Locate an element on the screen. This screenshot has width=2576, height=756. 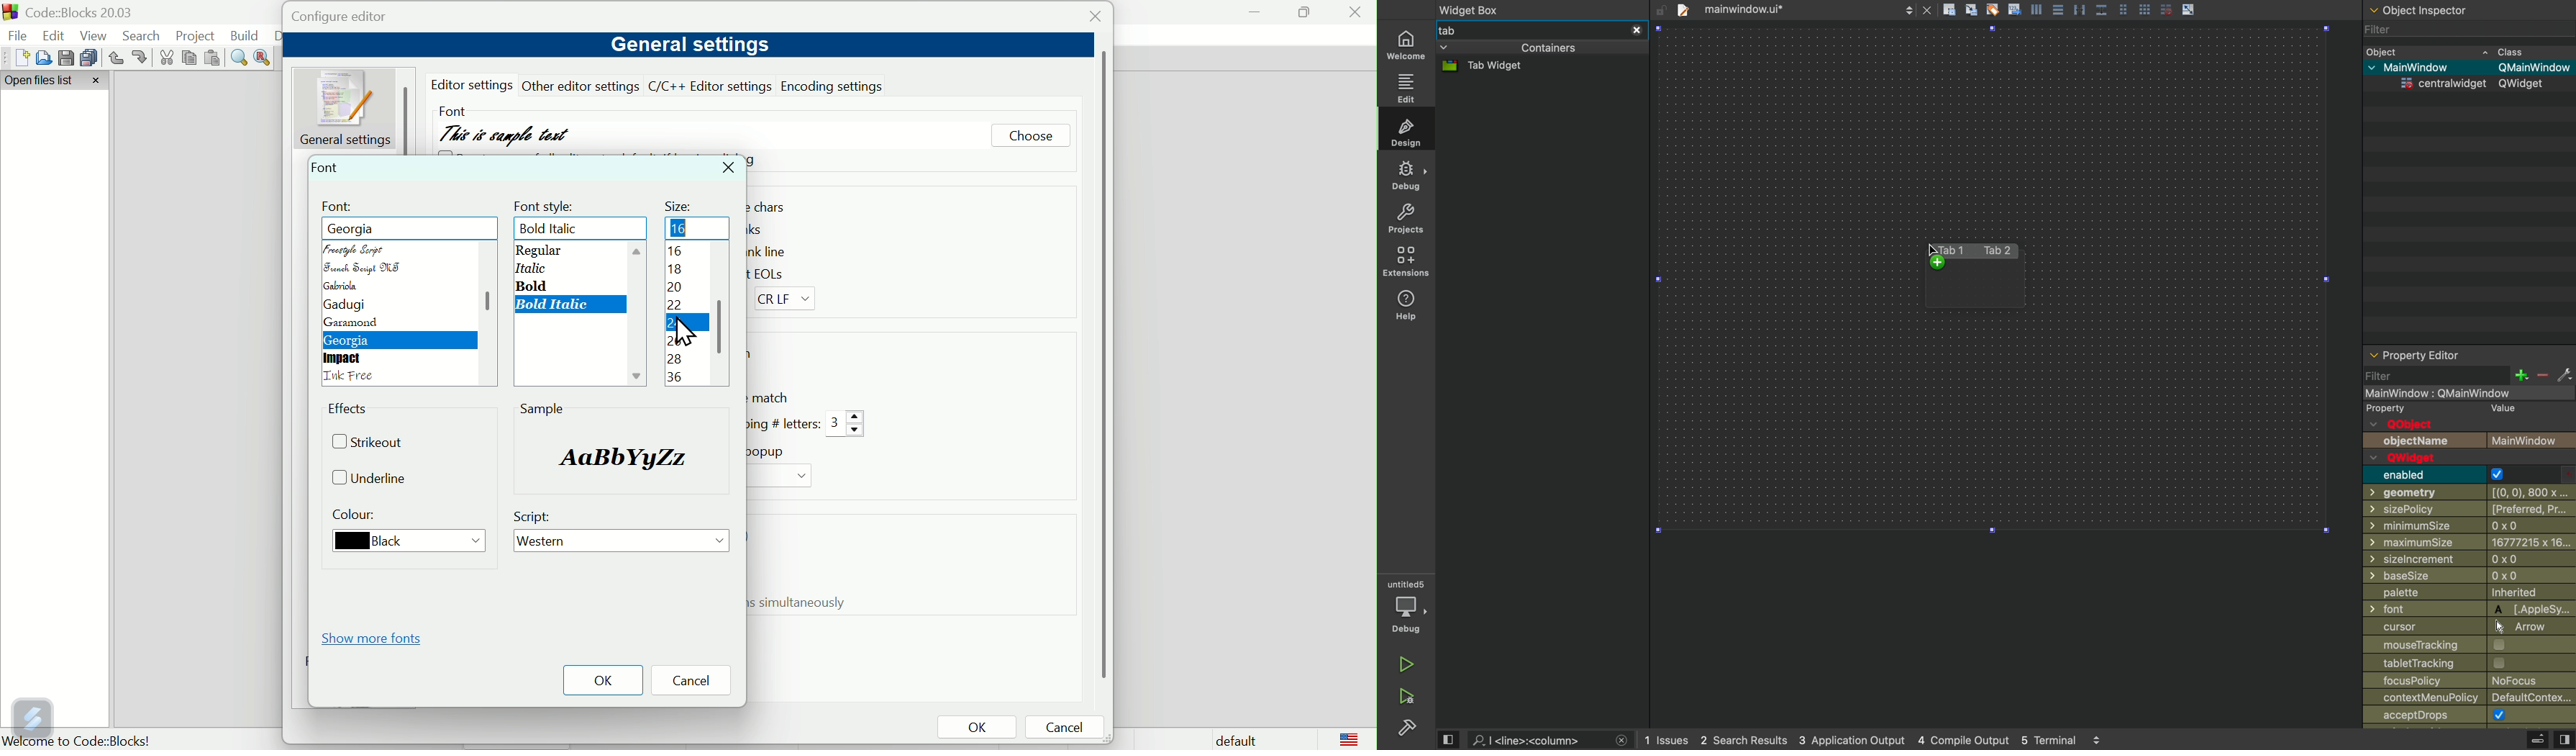
sample is located at coordinates (542, 408).